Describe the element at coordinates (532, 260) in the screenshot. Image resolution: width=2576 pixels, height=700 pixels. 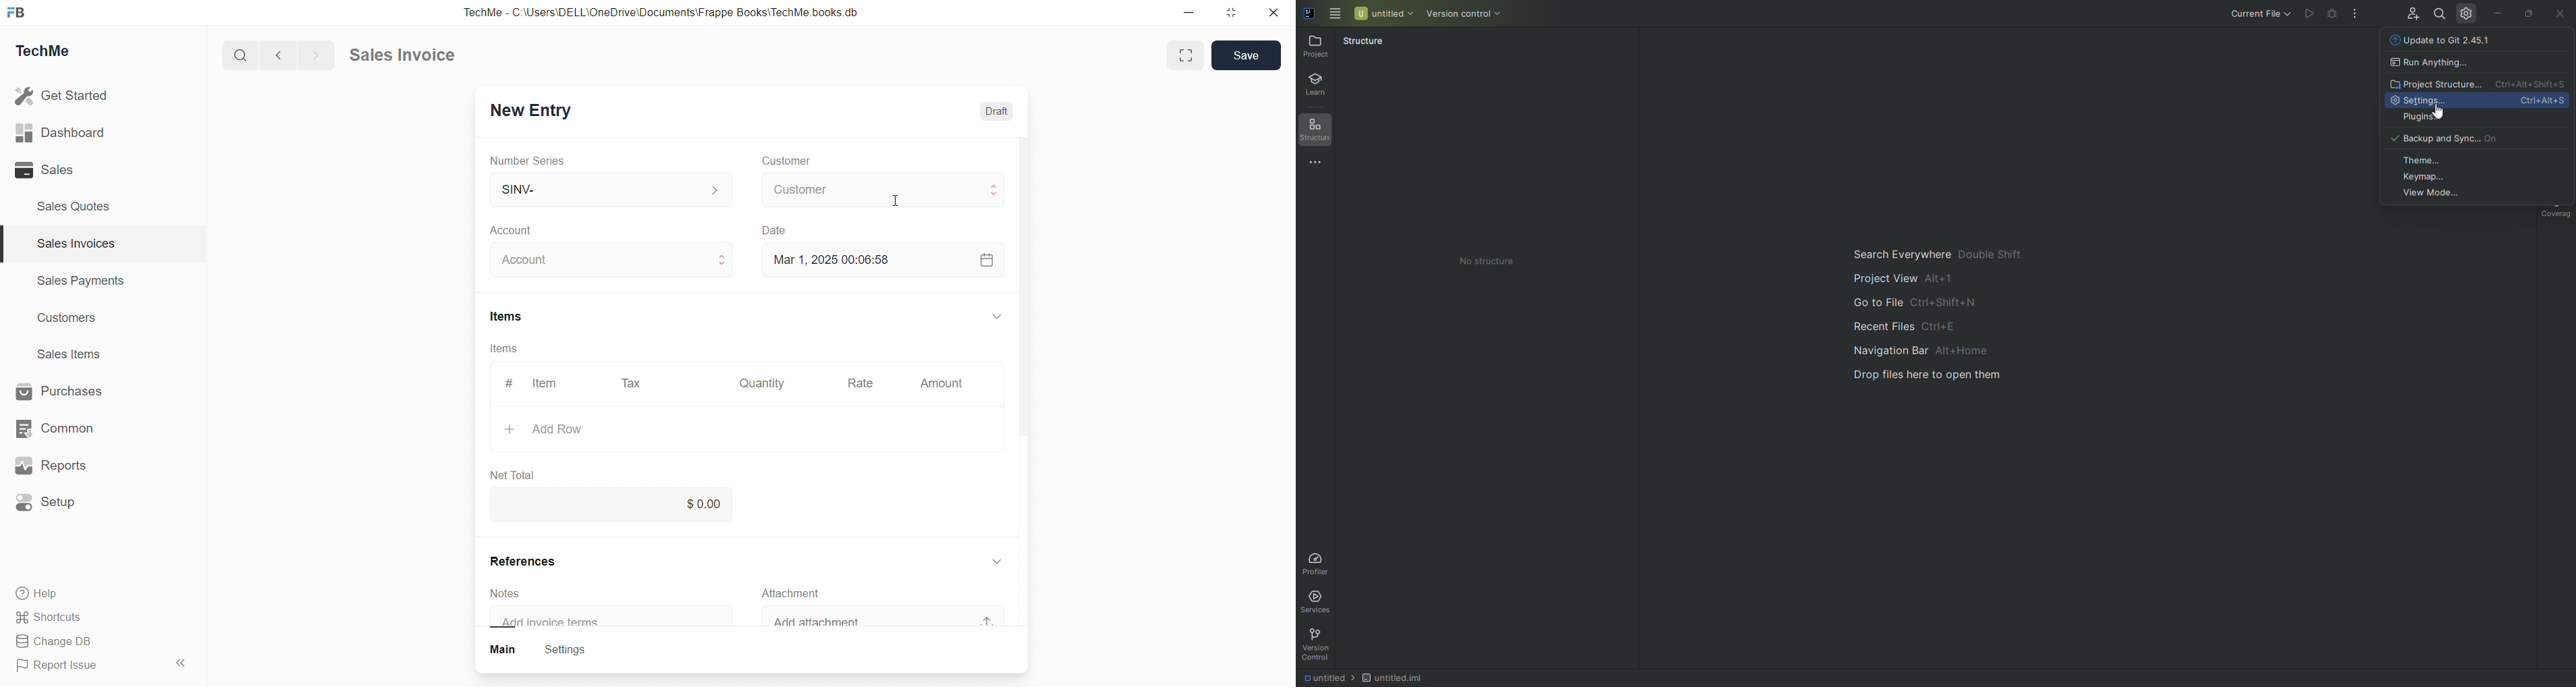
I see `Account` at that location.